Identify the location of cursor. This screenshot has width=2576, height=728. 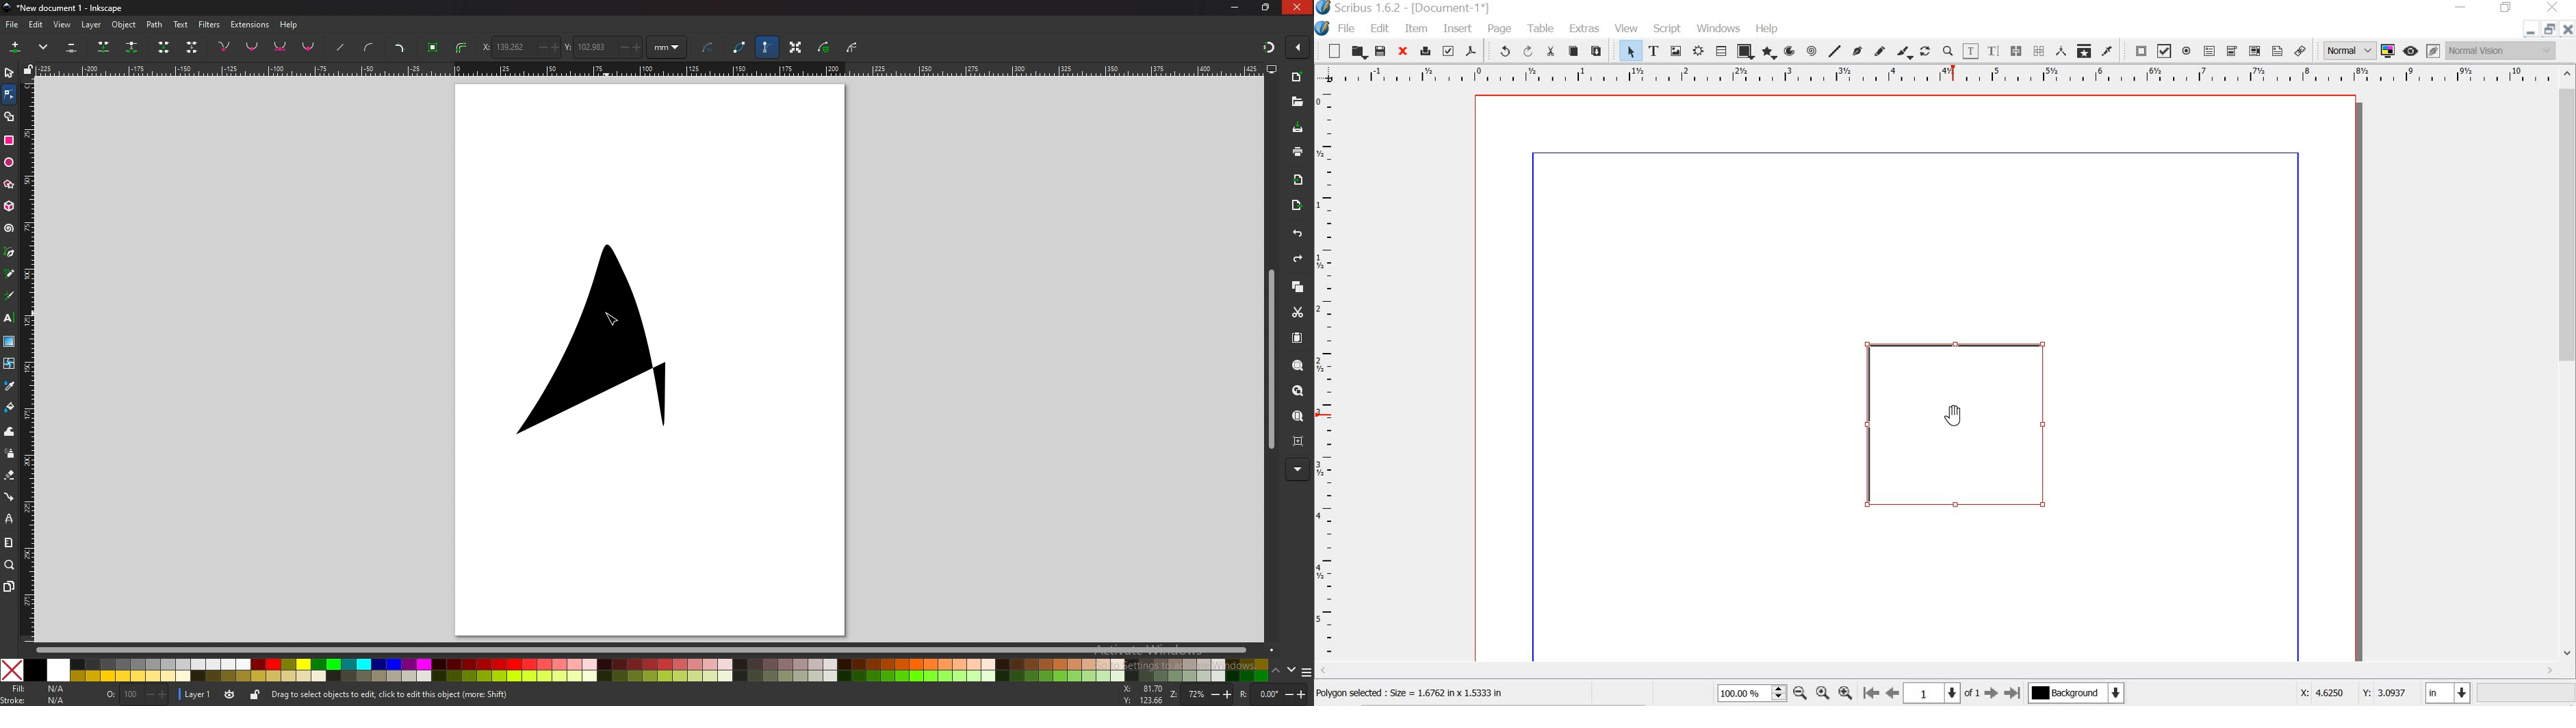
(1955, 414).